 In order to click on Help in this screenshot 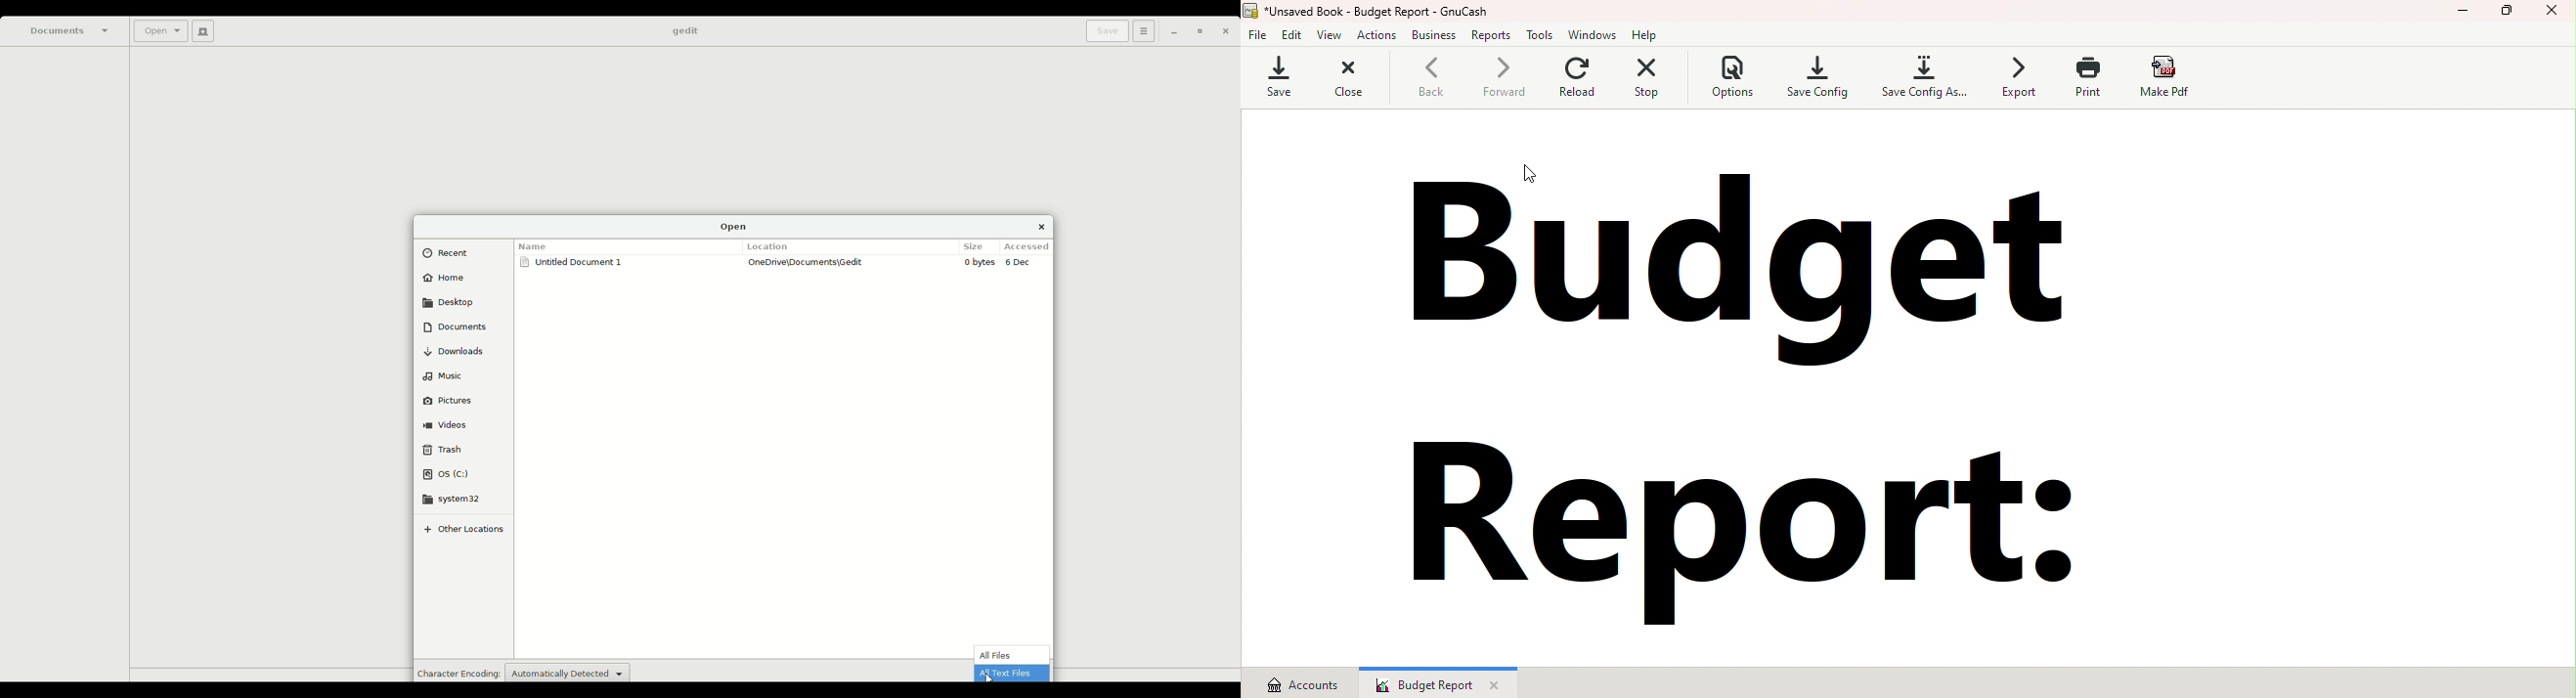, I will do `click(1648, 34)`.